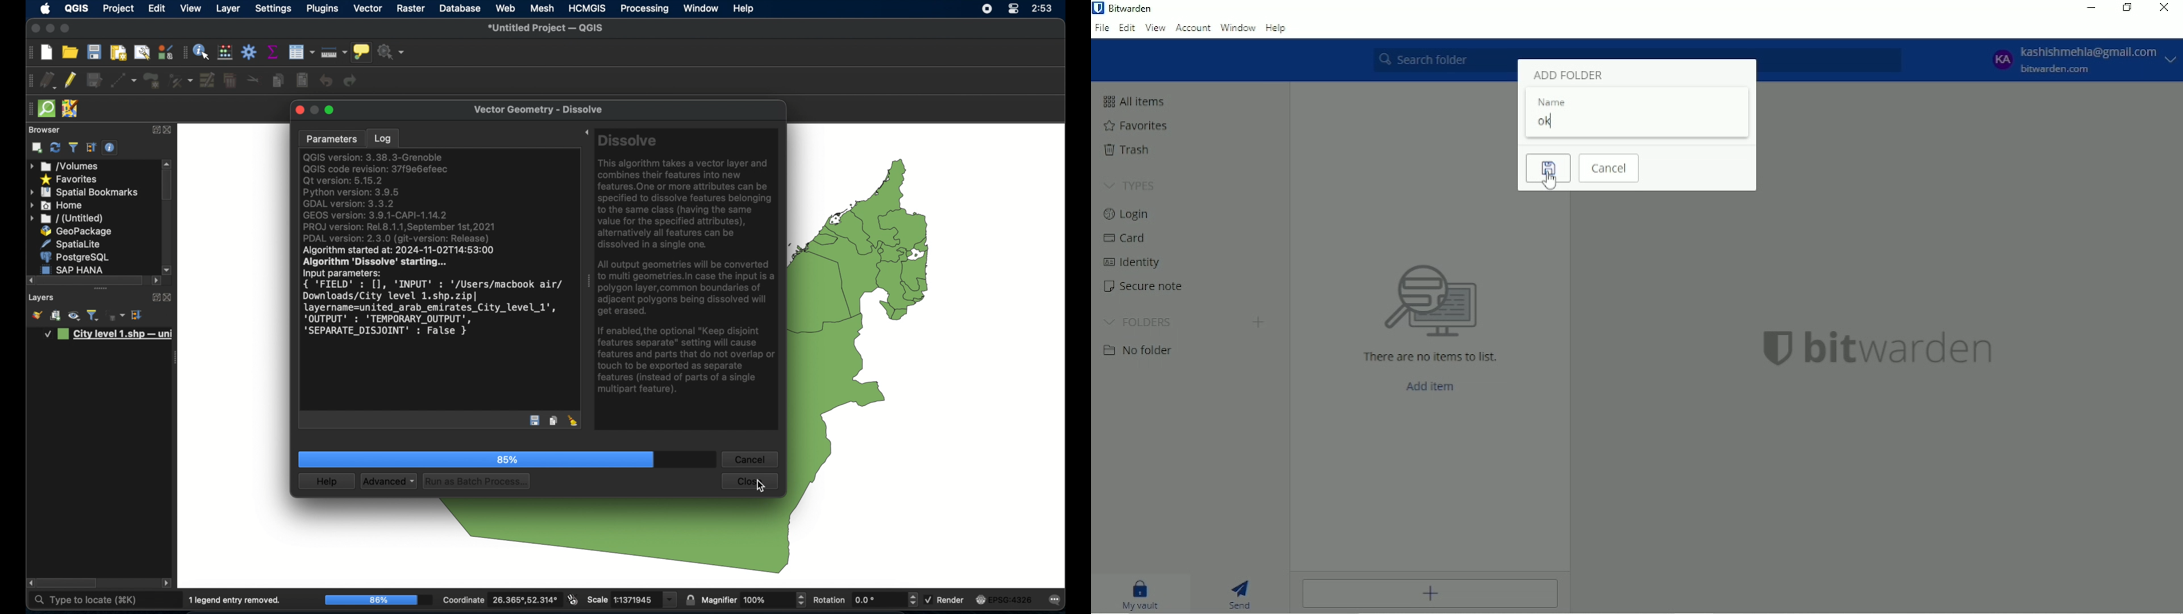 The width and height of the screenshot is (2184, 616). I want to click on scroll box, so click(69, 583).